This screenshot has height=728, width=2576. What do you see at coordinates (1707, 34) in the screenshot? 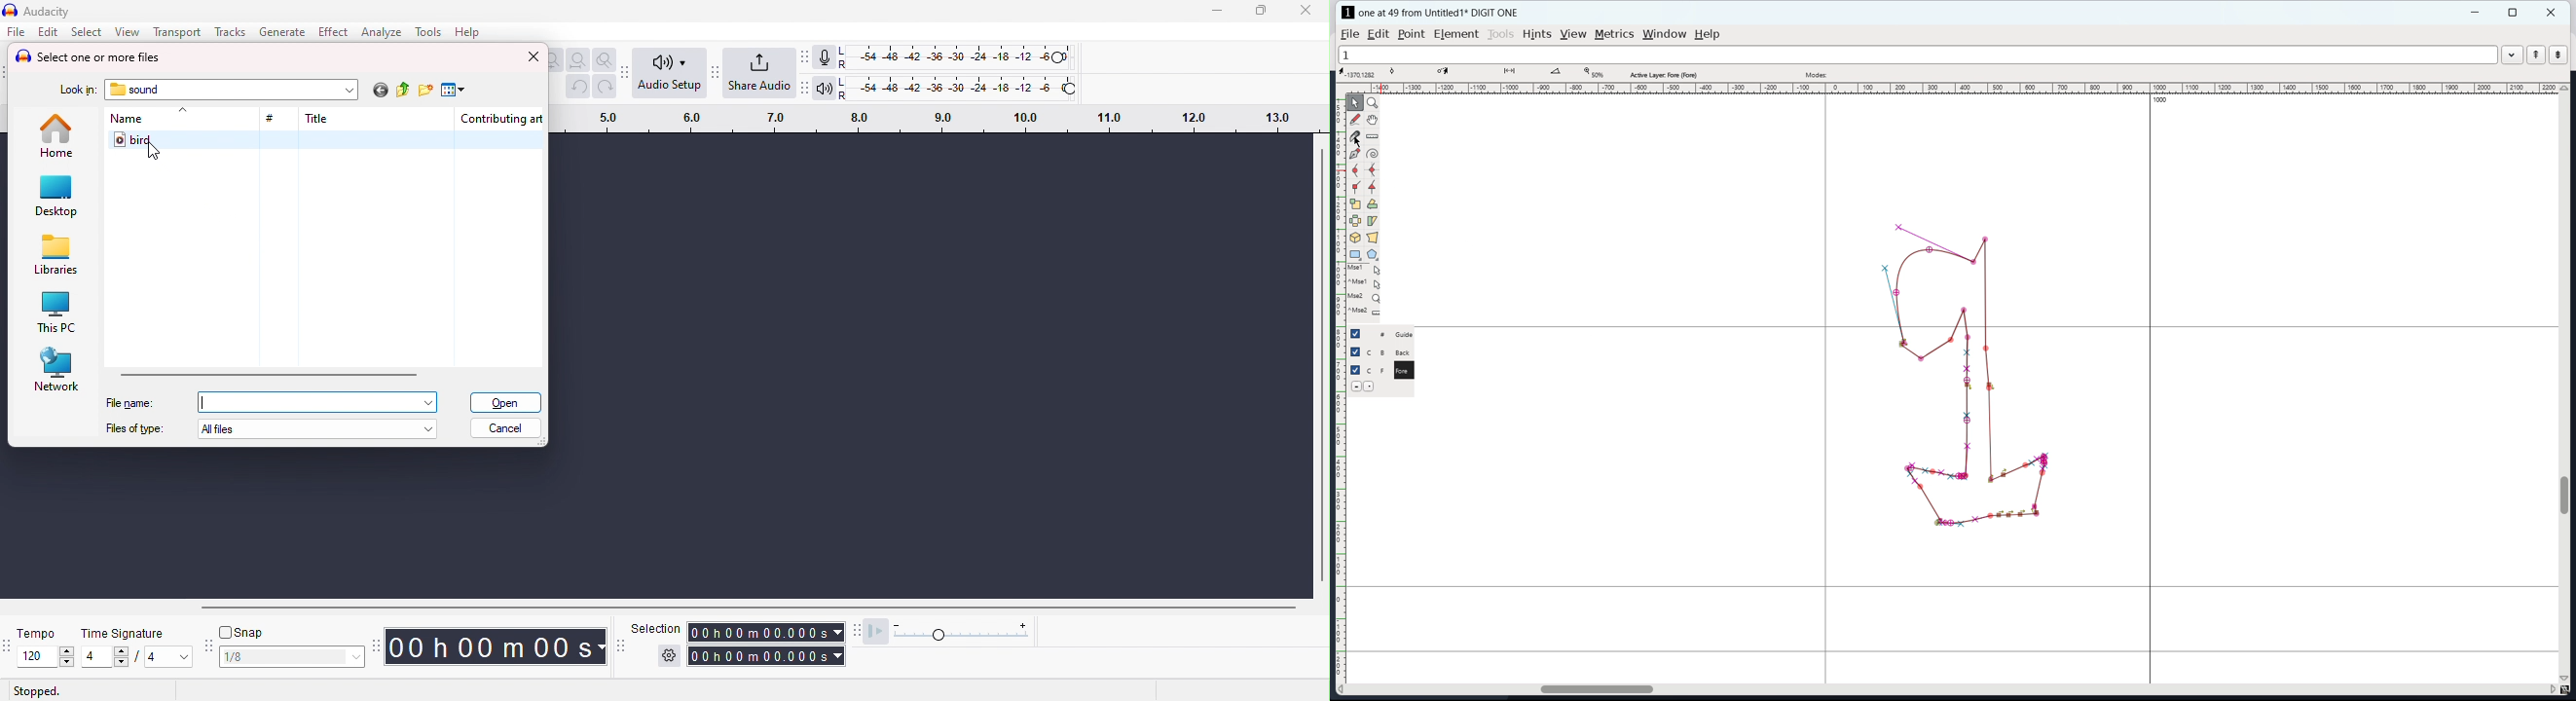
I see `help` at bounding box center [1707, 34].